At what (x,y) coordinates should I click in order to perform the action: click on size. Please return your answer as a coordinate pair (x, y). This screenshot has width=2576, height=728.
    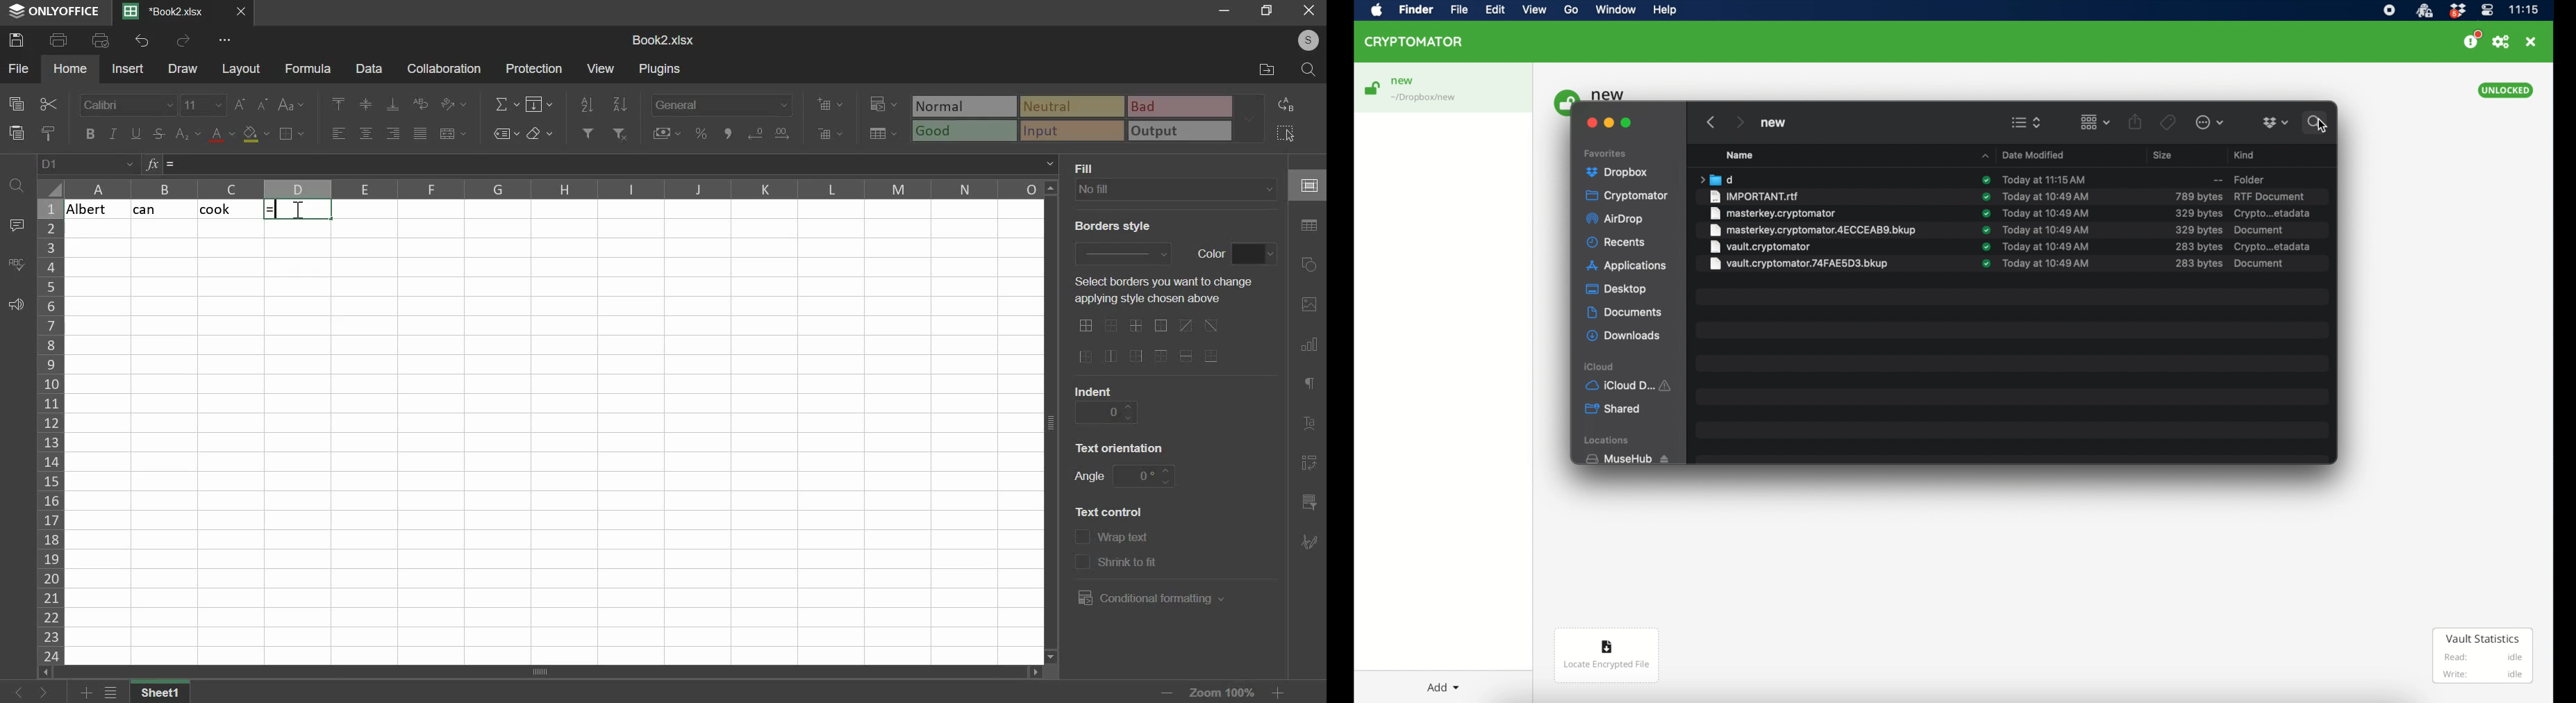
    Looking at the image, I should click on (2199, 230).